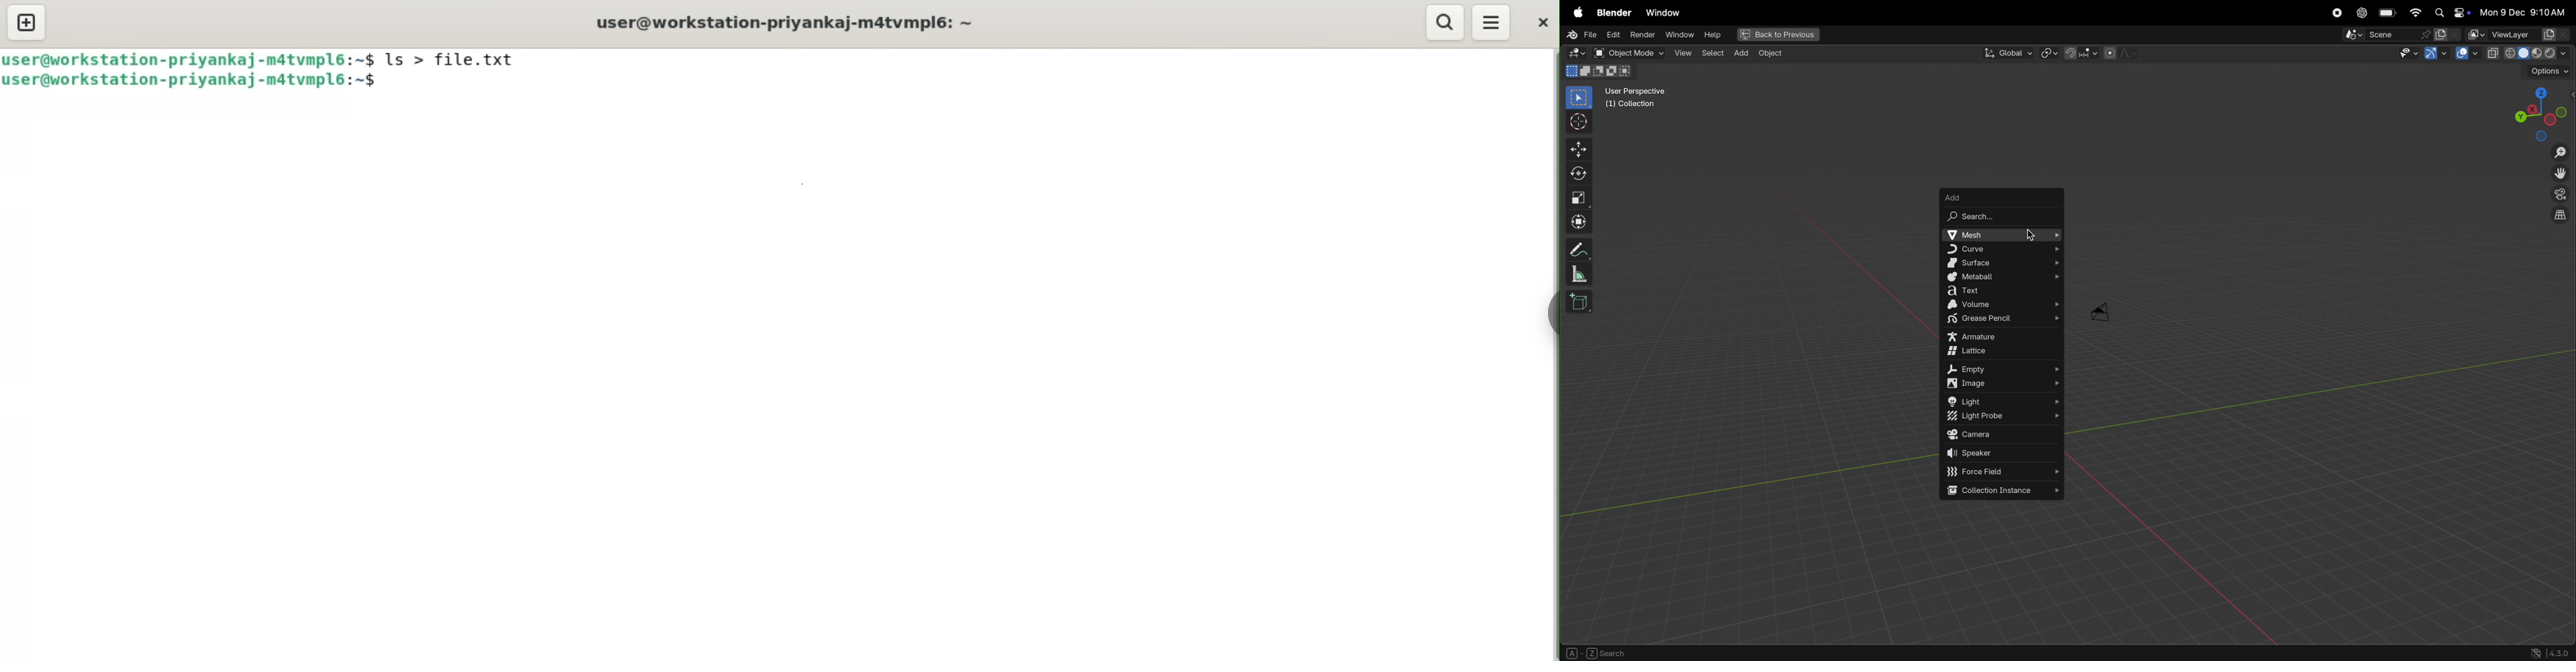 The width and height of the screenshot is (2576, 672). What do you see at coordinates (1581, 222) in the screenshot?
I see `transform` at bounding box center [1581, 222].